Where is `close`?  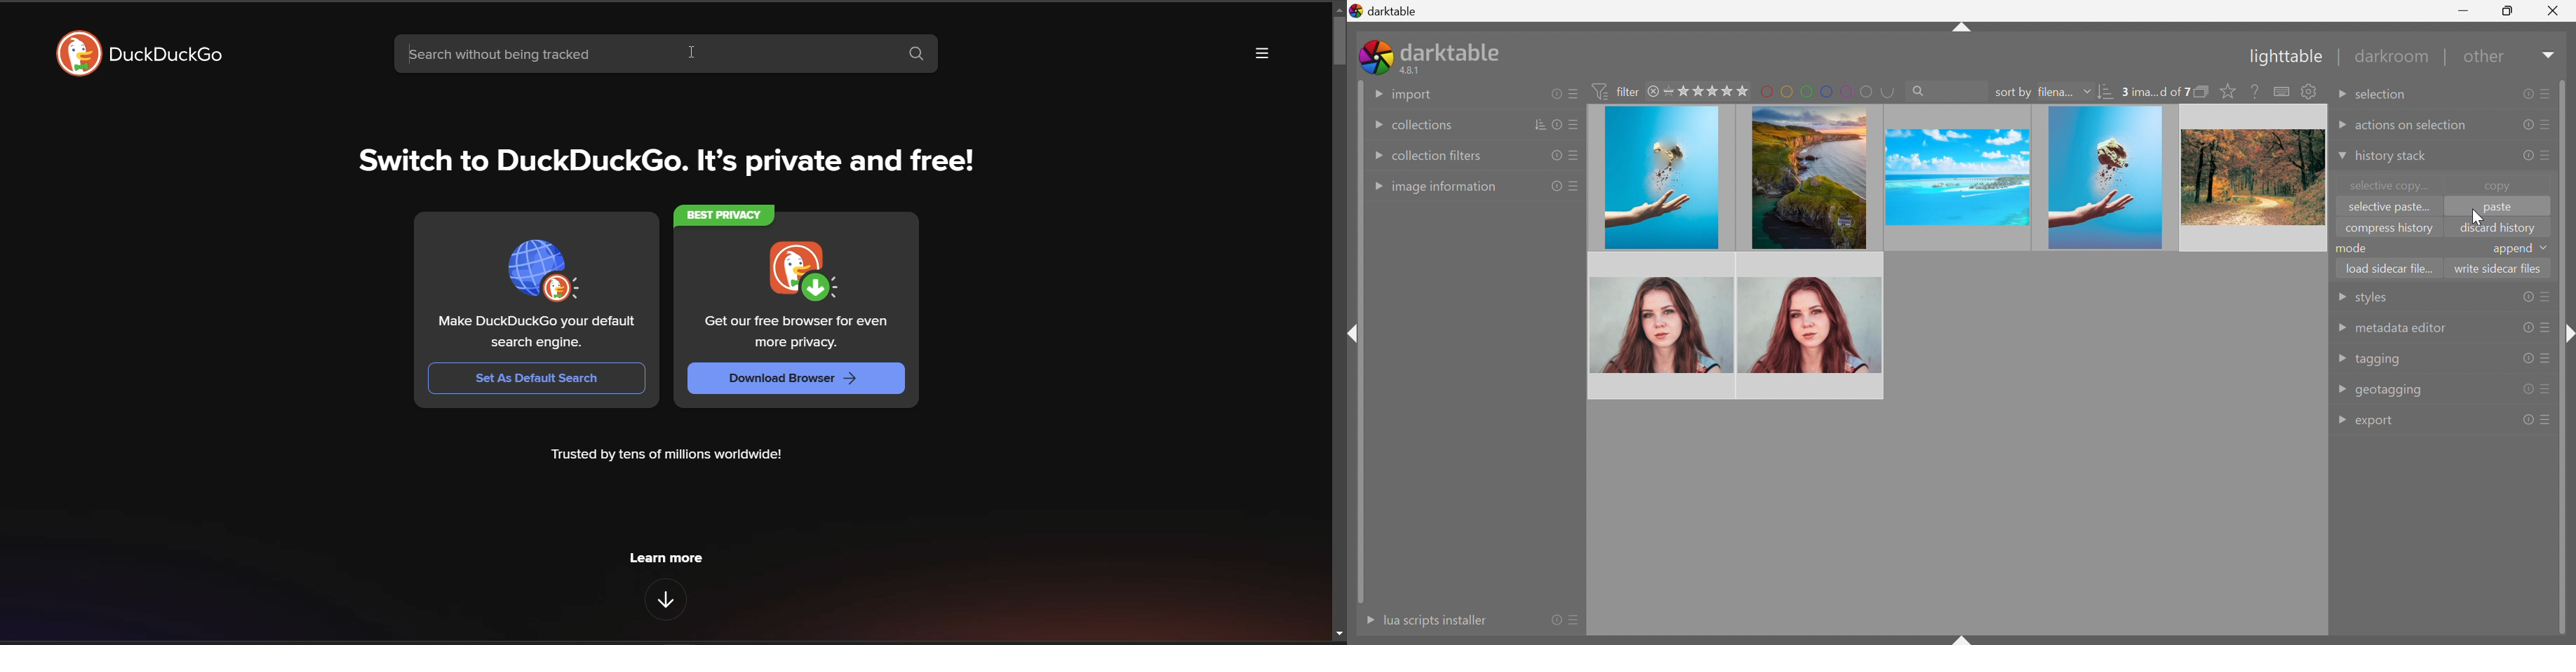 close is located at coordinates (1655, 93).